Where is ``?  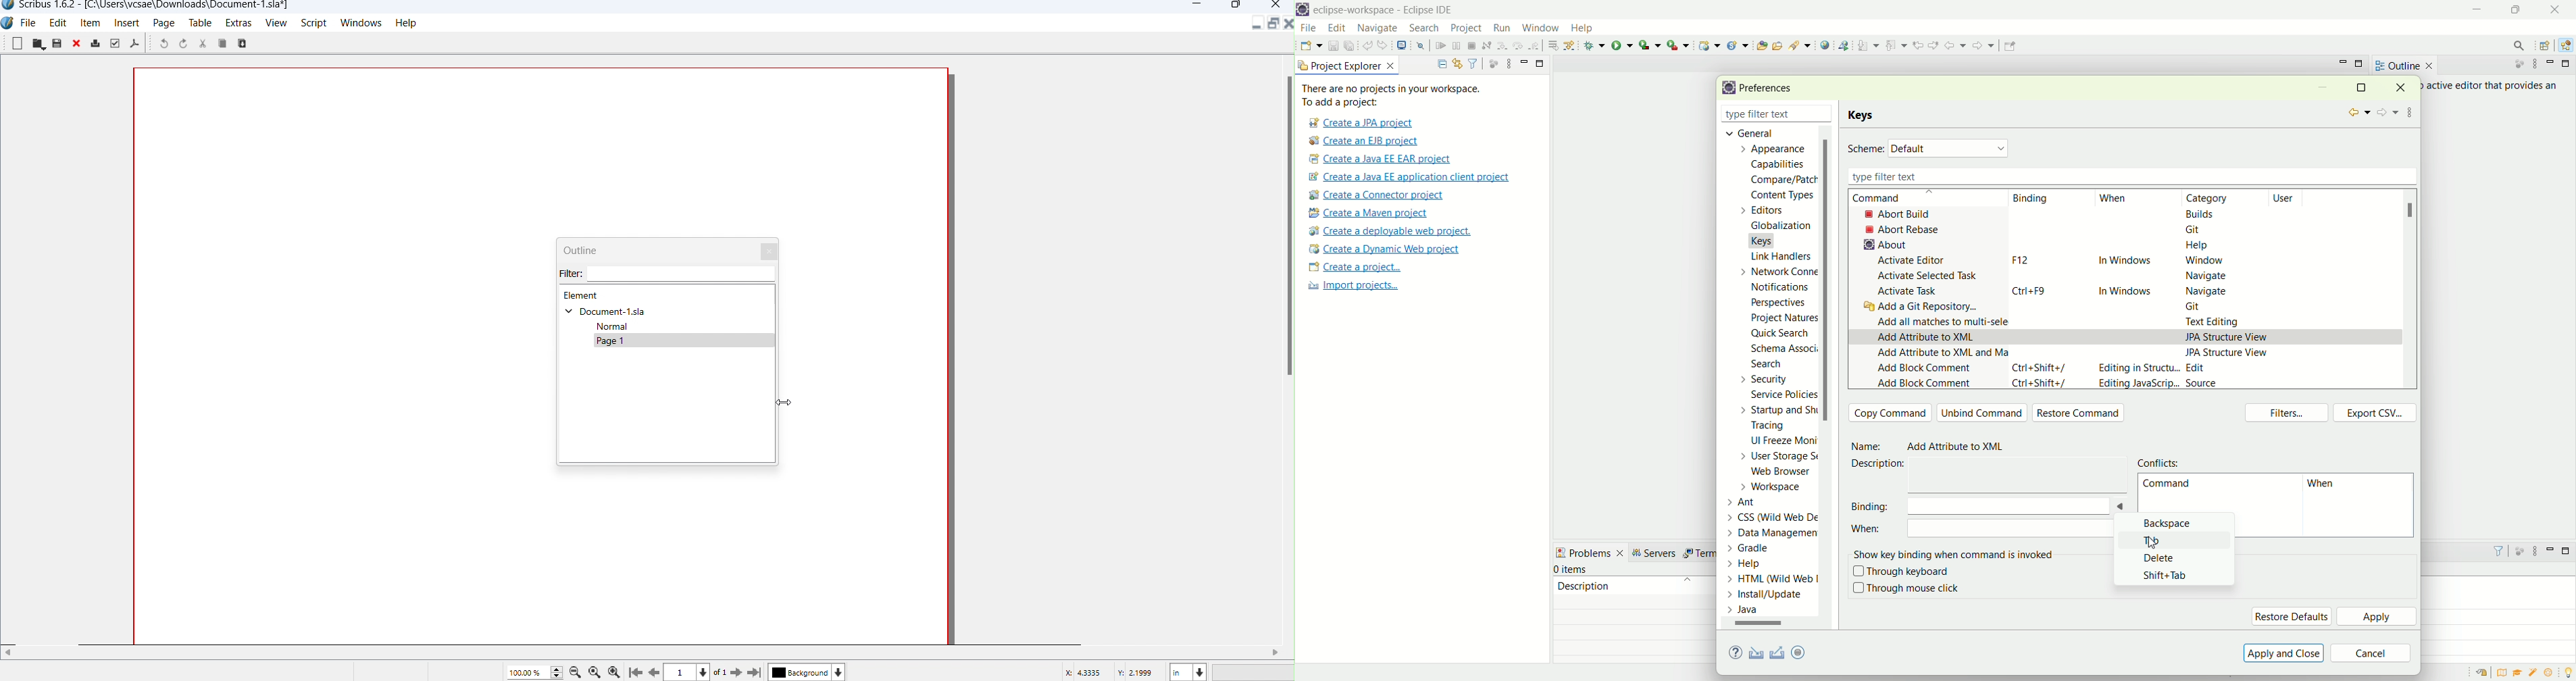
 is located at coordinates (91, 24).